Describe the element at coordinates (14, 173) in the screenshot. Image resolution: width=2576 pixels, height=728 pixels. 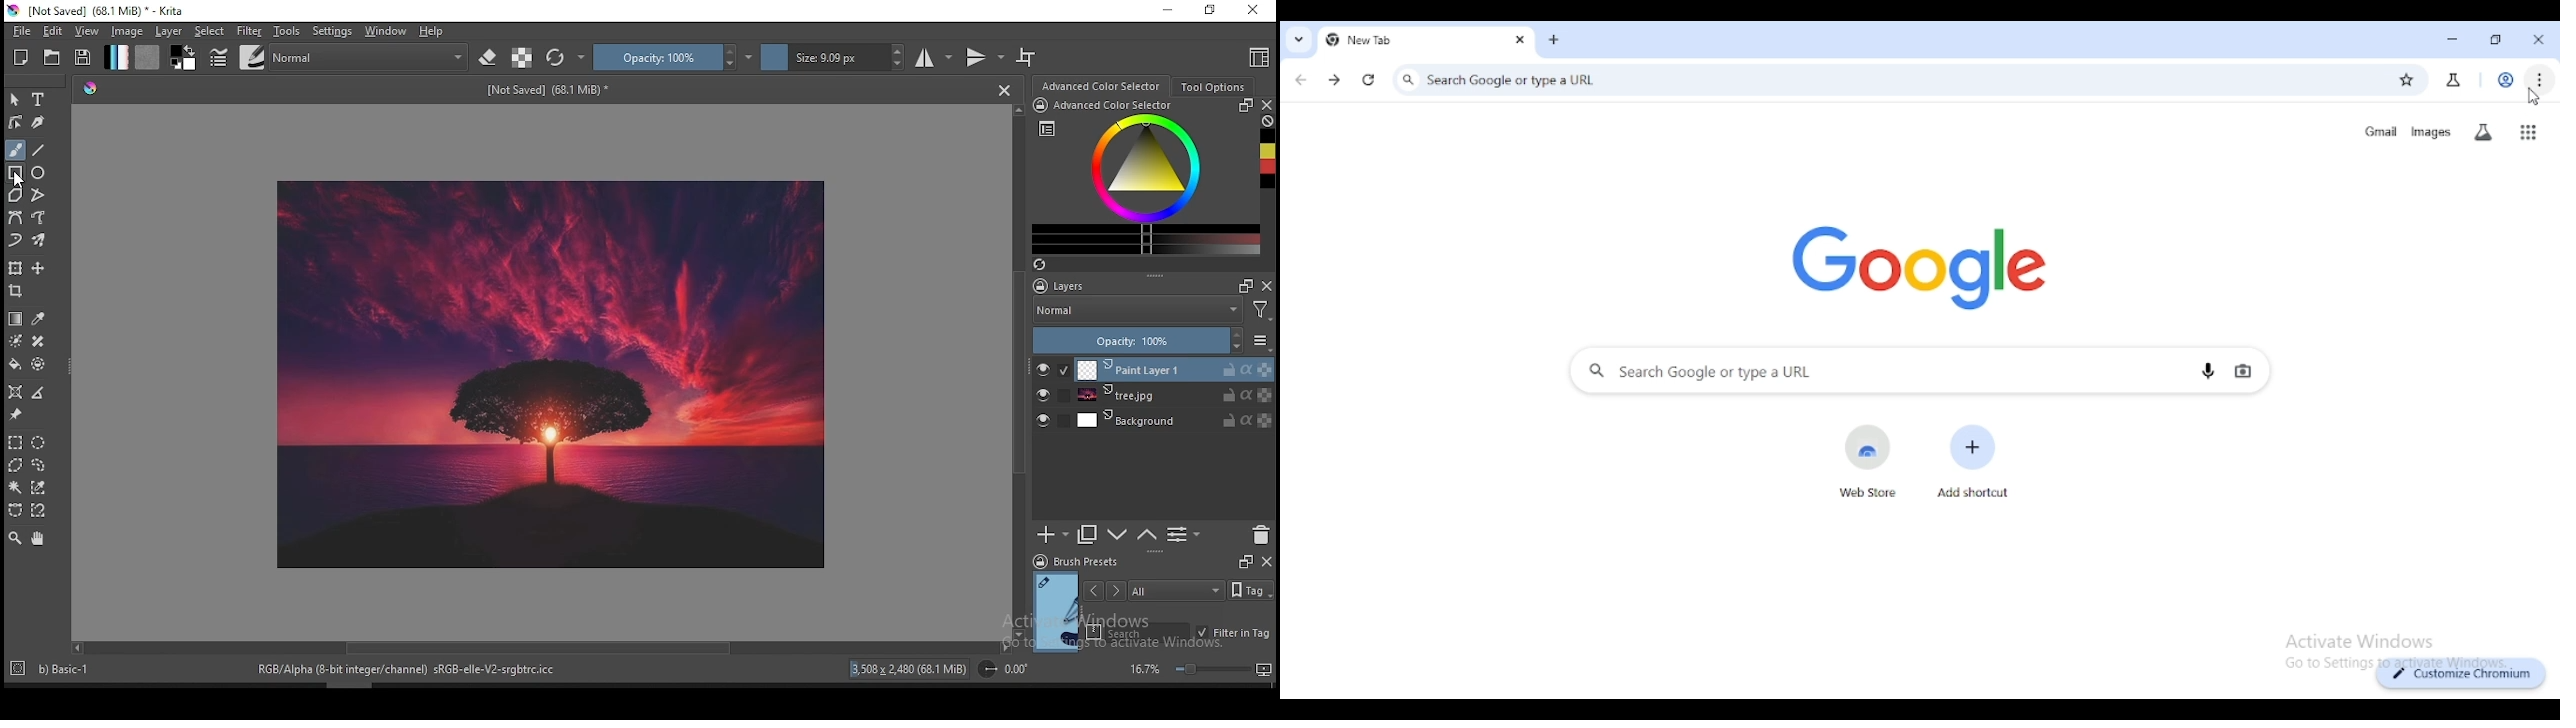
I see `rectangle tool` at that location.